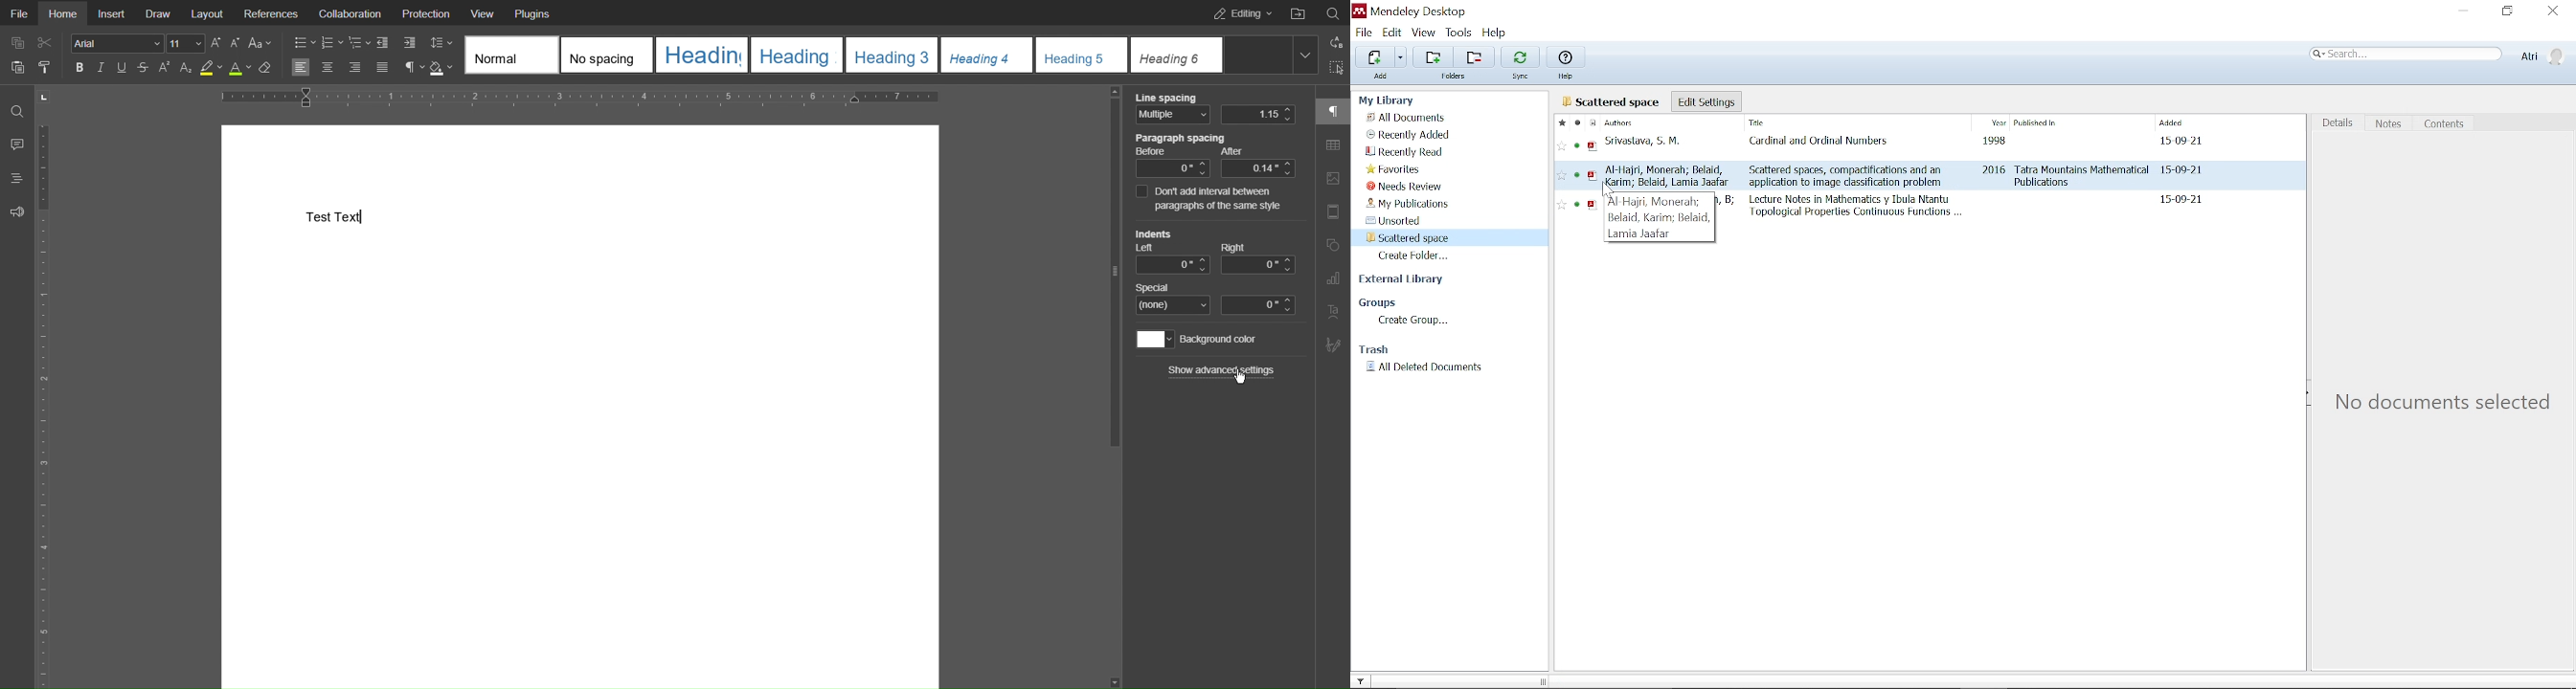  What do you see at coordinates (2554, 11) in the screenshot?
I see `Close` at bounding box center [2554, 11].